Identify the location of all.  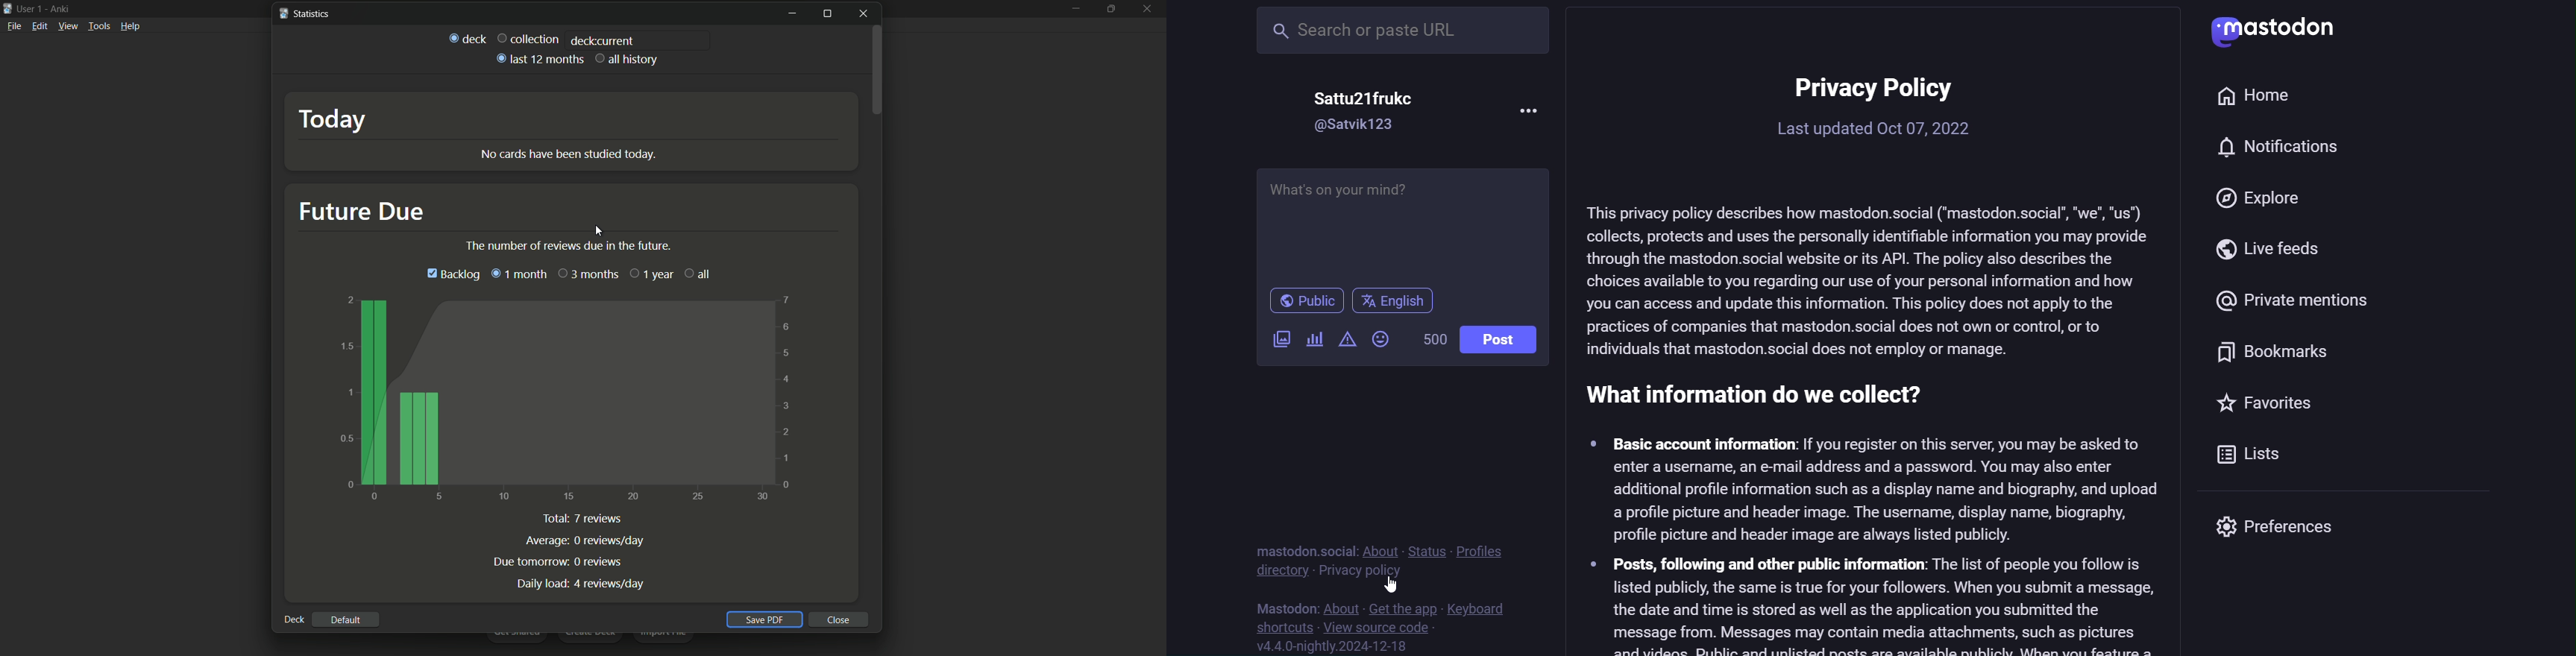
(699, 272).